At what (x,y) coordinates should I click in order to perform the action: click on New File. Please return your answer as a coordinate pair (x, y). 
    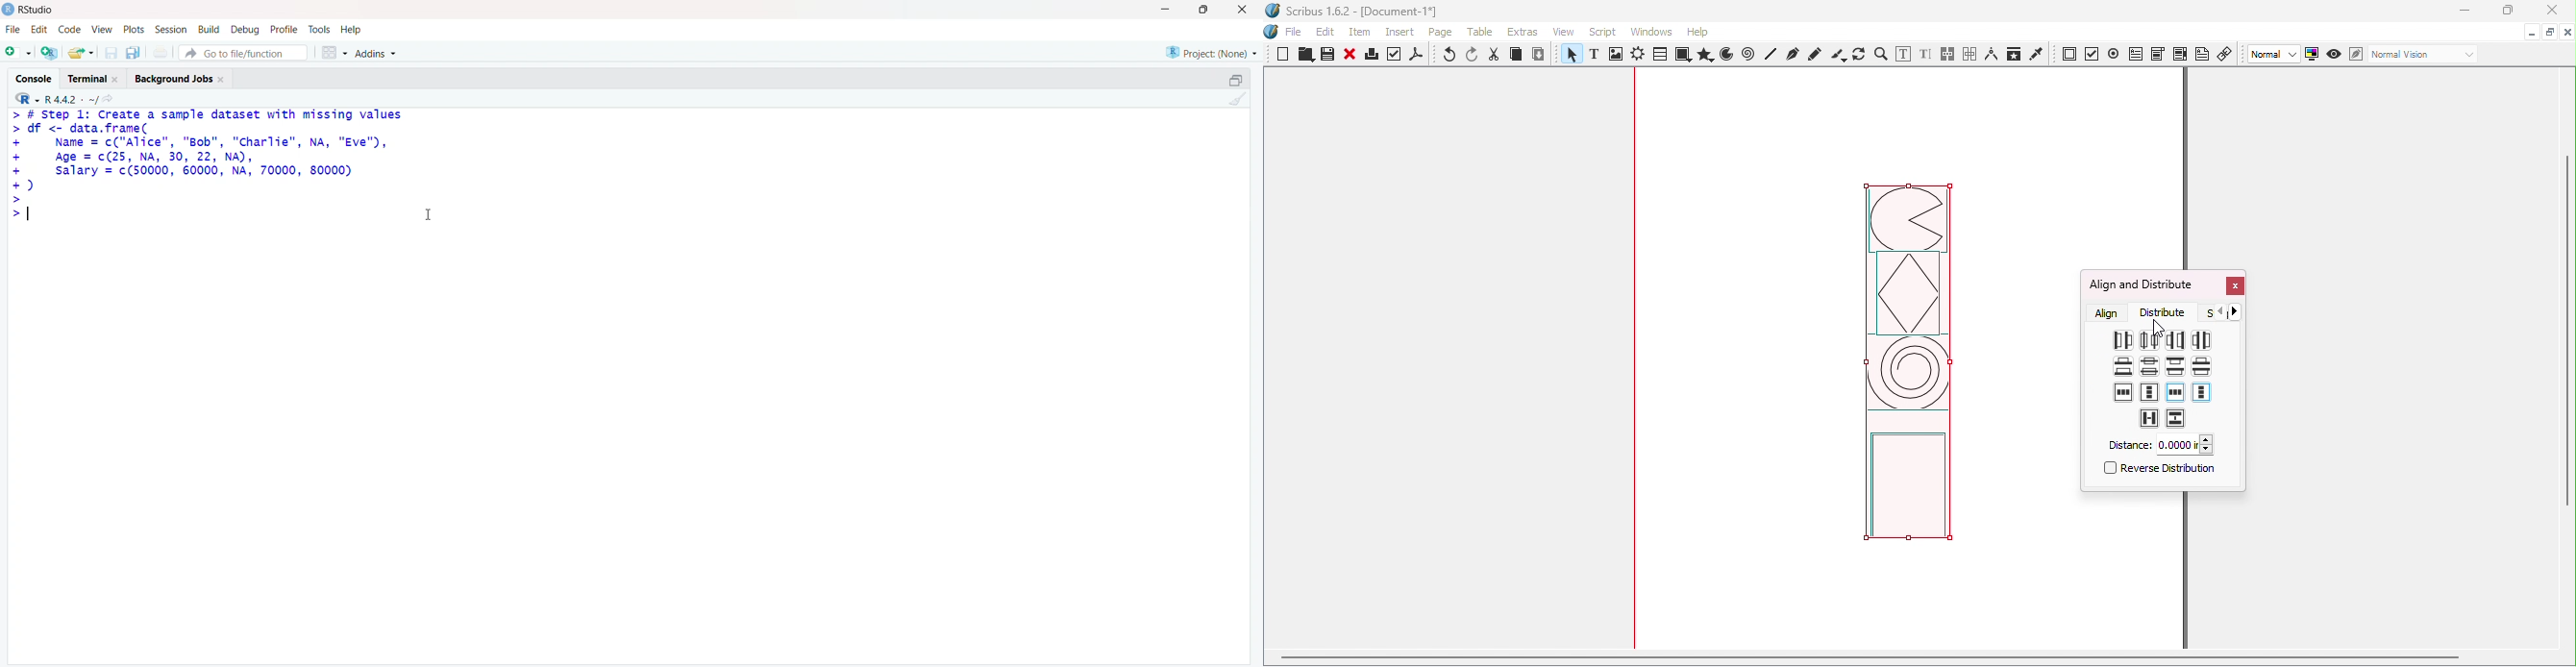
    Looking at the image, I should click on (18, 53).